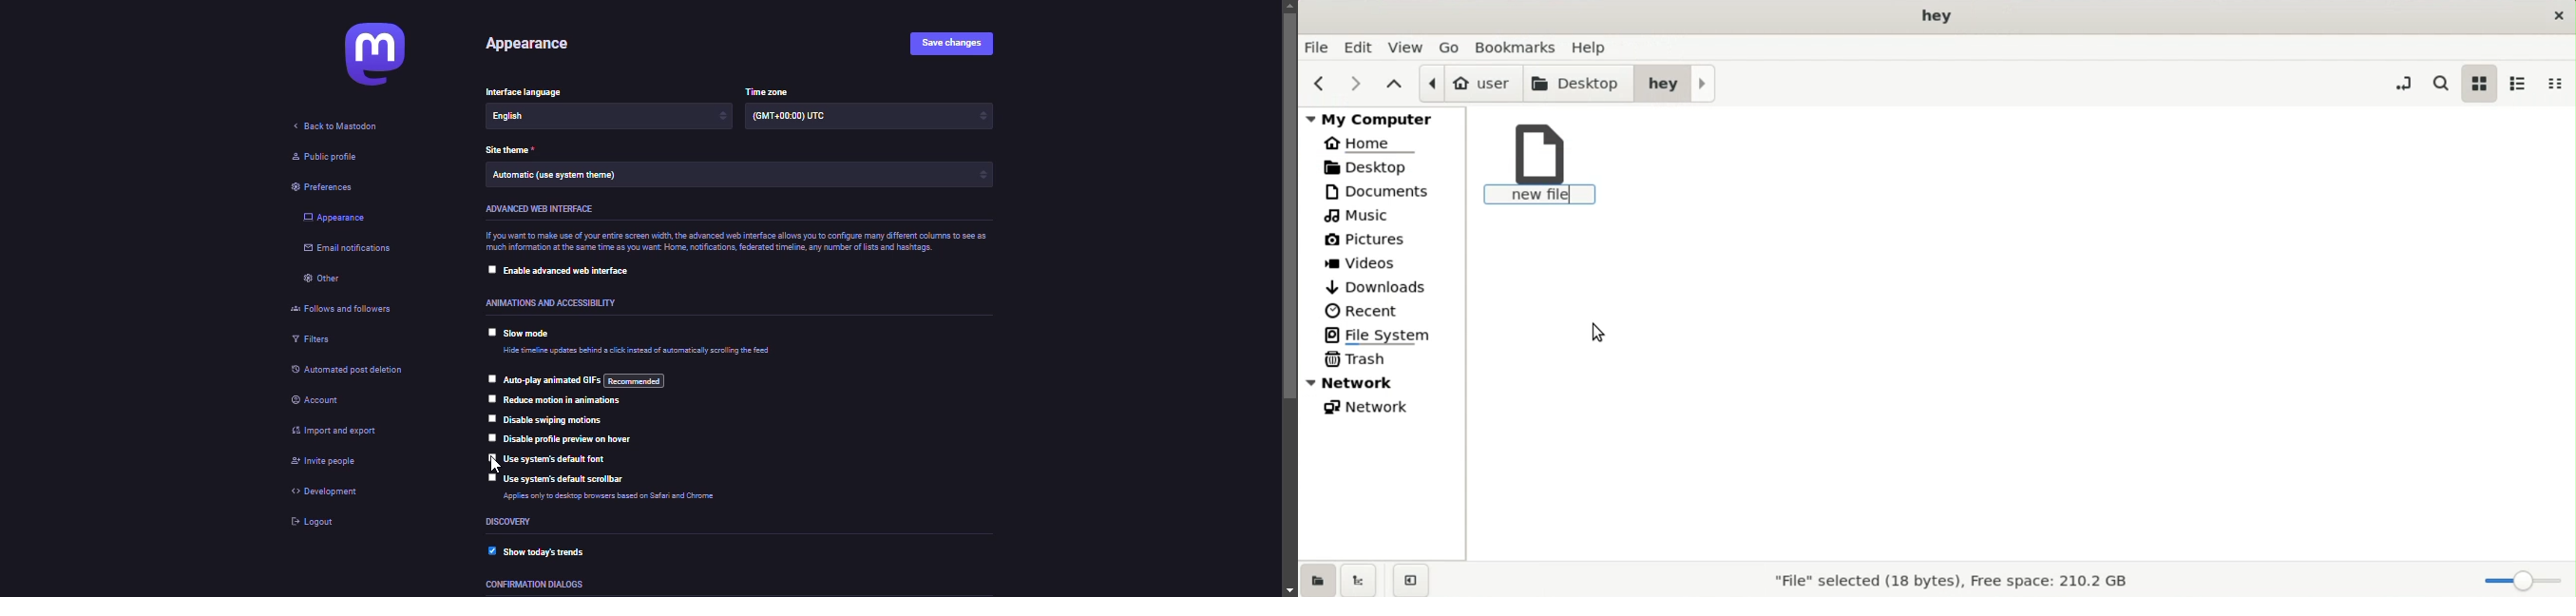 The width and height of the screenshot is (2576, 616). Describe the element at coordinates (484, 552) in the screenshot. I see `enabled` at that location.